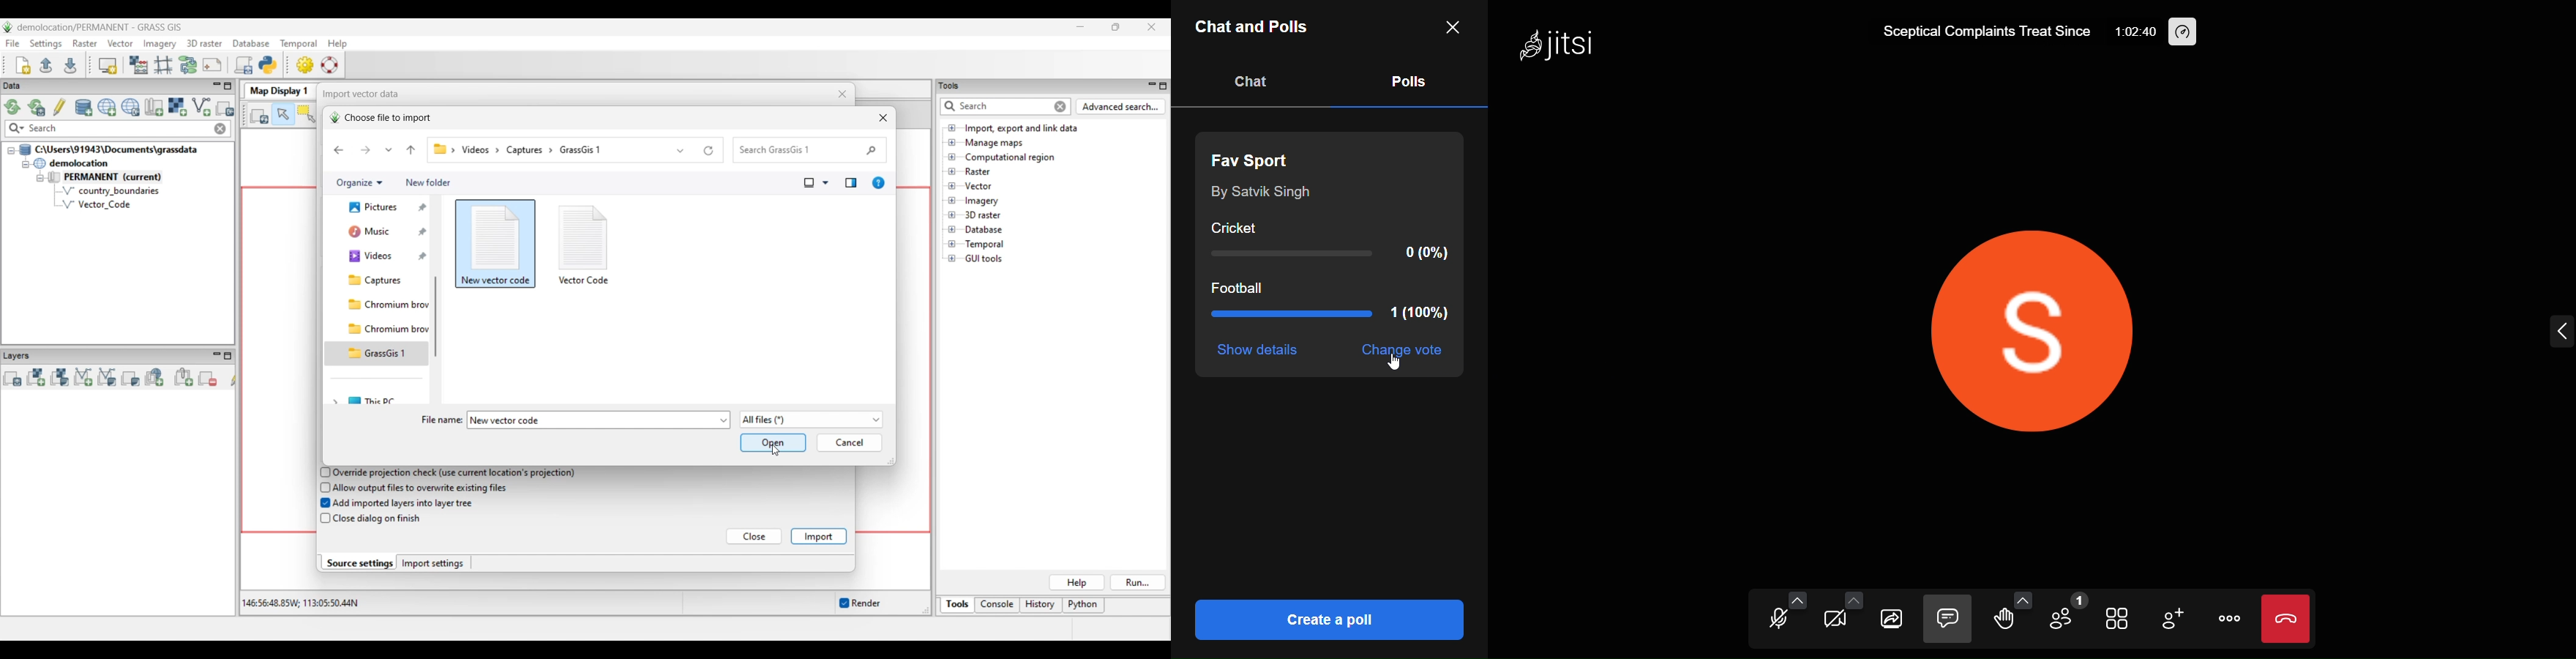 The image size is (2576, 672). I want to click on raise hand, so click(2001, 622).